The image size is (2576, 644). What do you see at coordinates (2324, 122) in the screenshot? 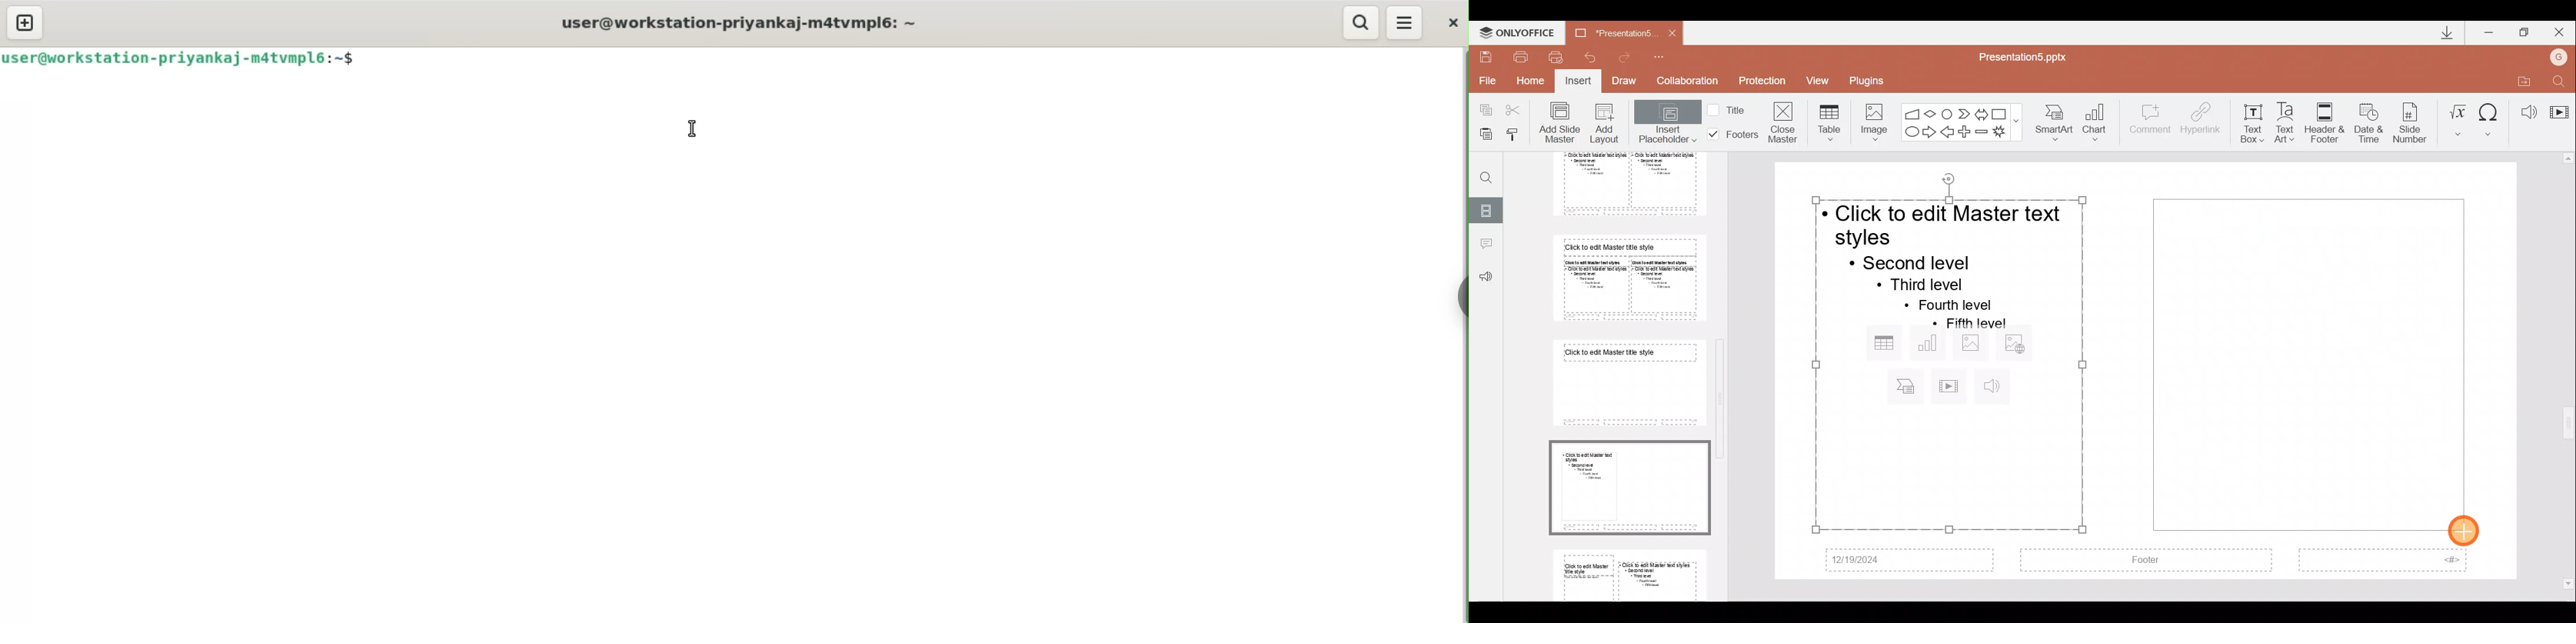
I see `Header & footer` at bounding box center [2324, 122].